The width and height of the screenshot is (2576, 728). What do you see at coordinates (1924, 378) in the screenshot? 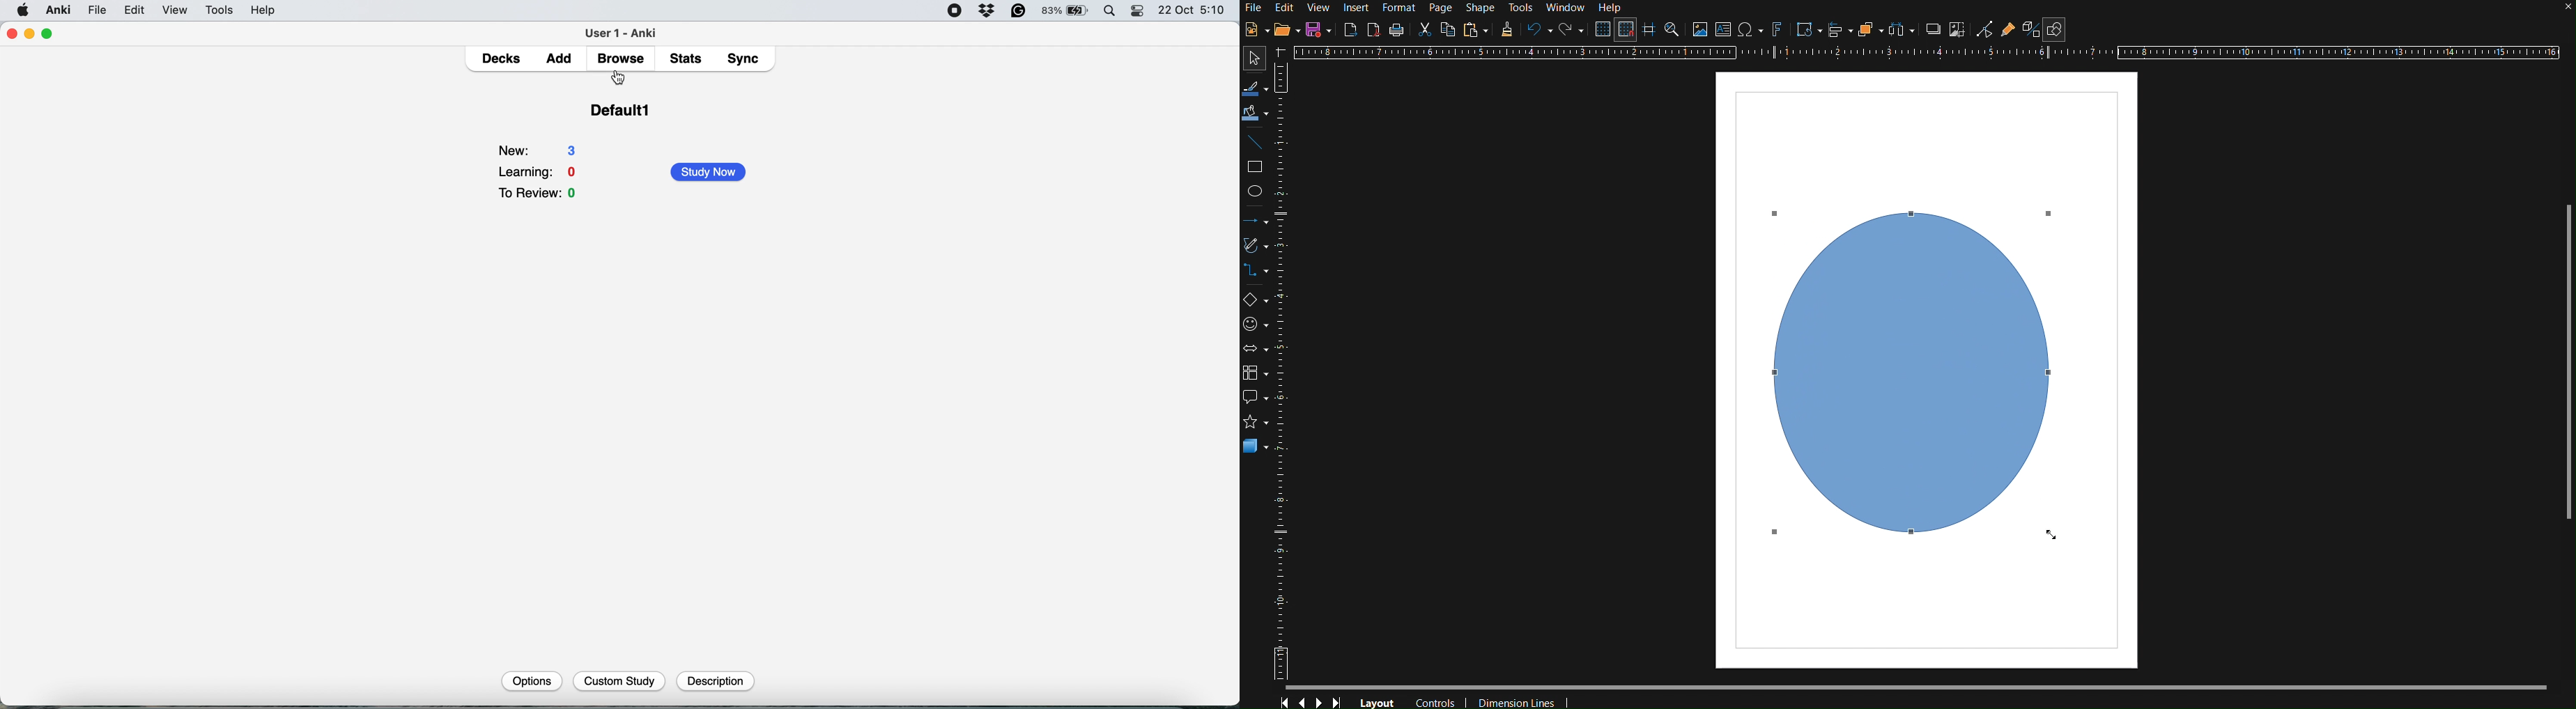
I see `Circle (finalized)` at bounding box center [1924, 378].